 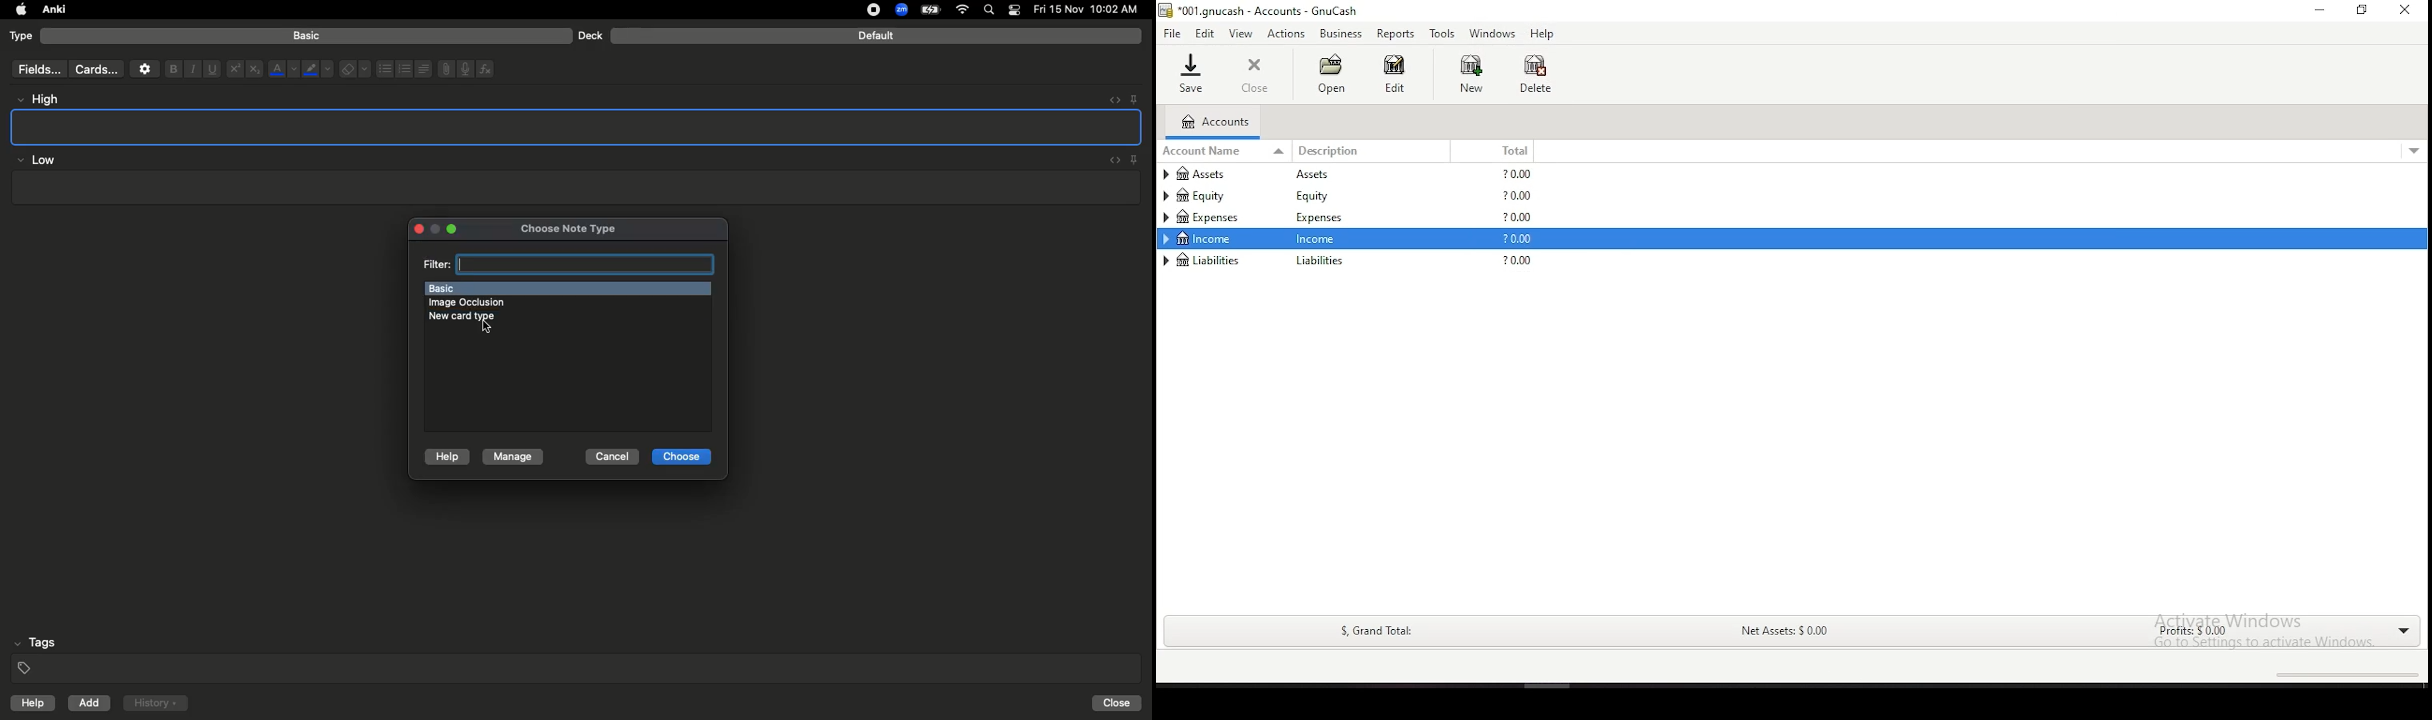 What do you see at coordinates (1374, 631) in the screenshot?
I see `S, Grand Total` at bounding box center [1374, 631].